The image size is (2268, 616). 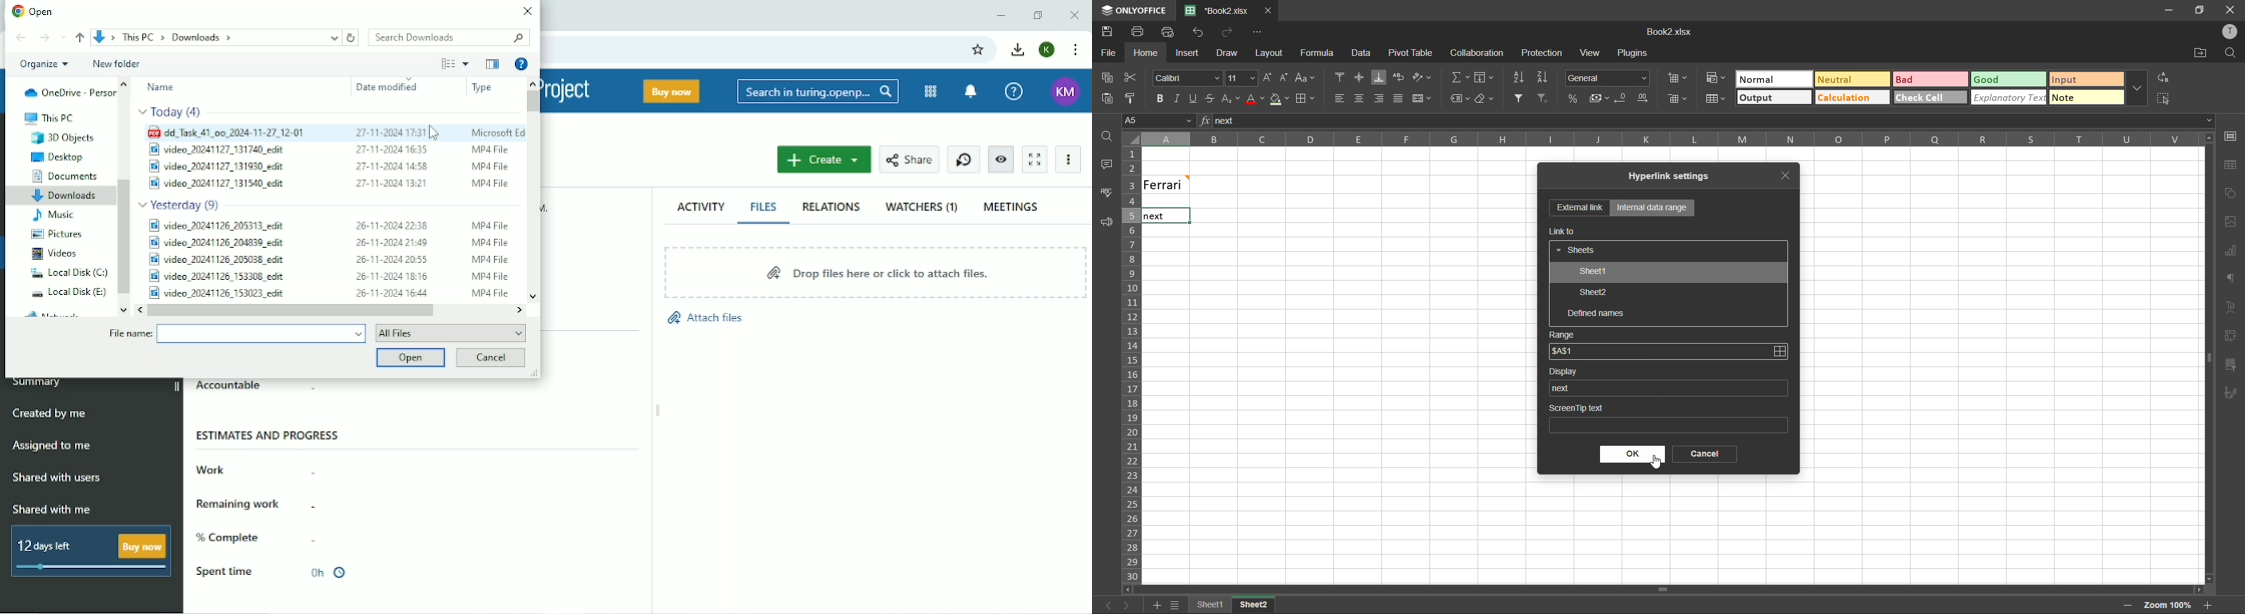 What do you see at coordinates (1920, 80) in the screenshot?
I see `bad` at bounding box center [1920, 80].